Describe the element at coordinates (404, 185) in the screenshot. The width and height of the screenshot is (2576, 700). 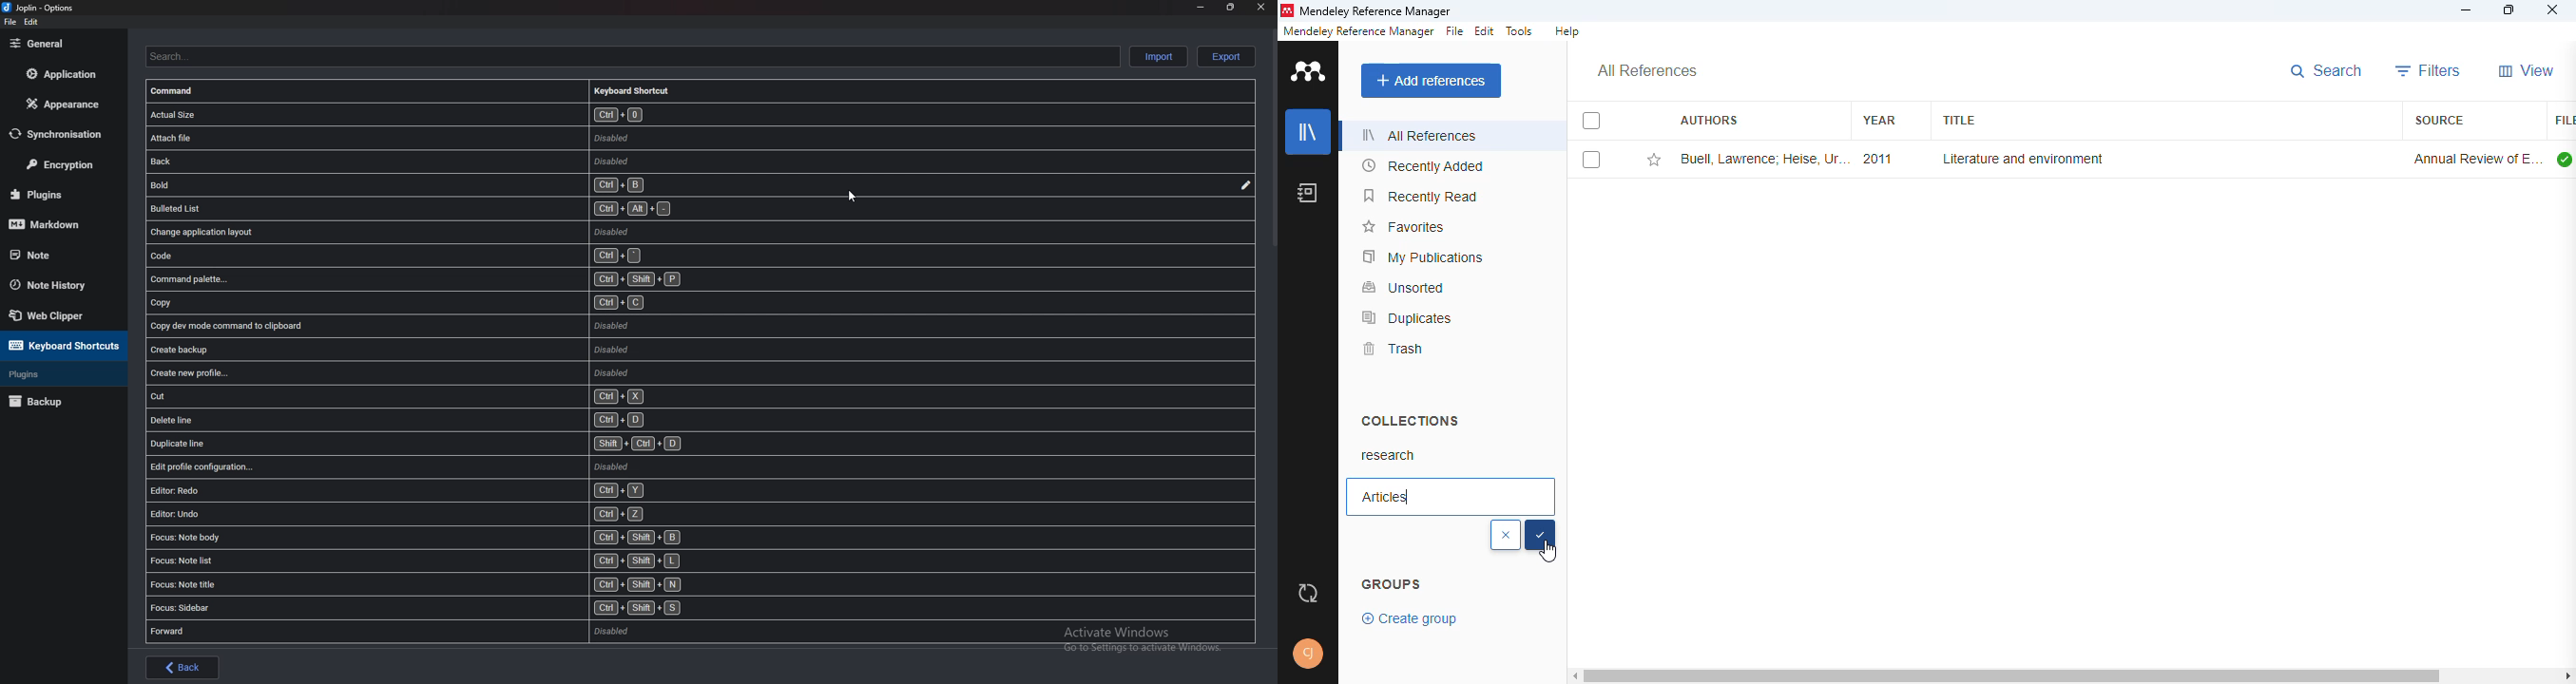
I see `bold` at that location.